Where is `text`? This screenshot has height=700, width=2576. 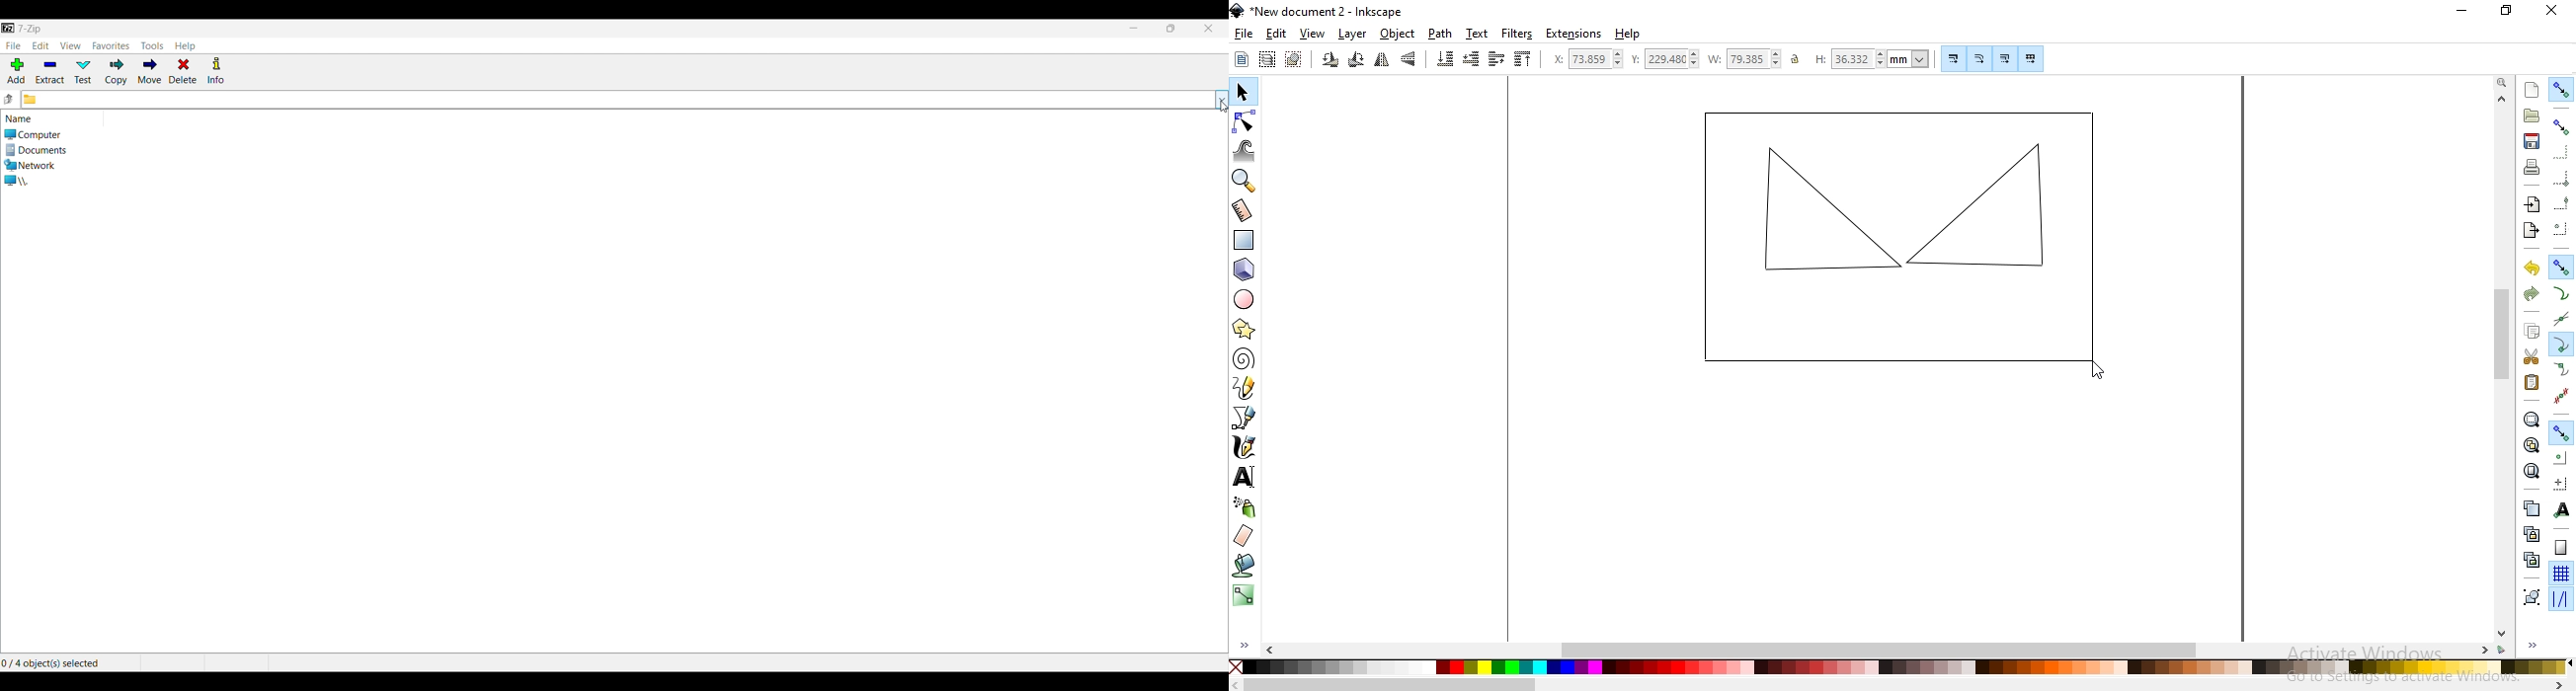 text is located at coordinates (1479, 33).